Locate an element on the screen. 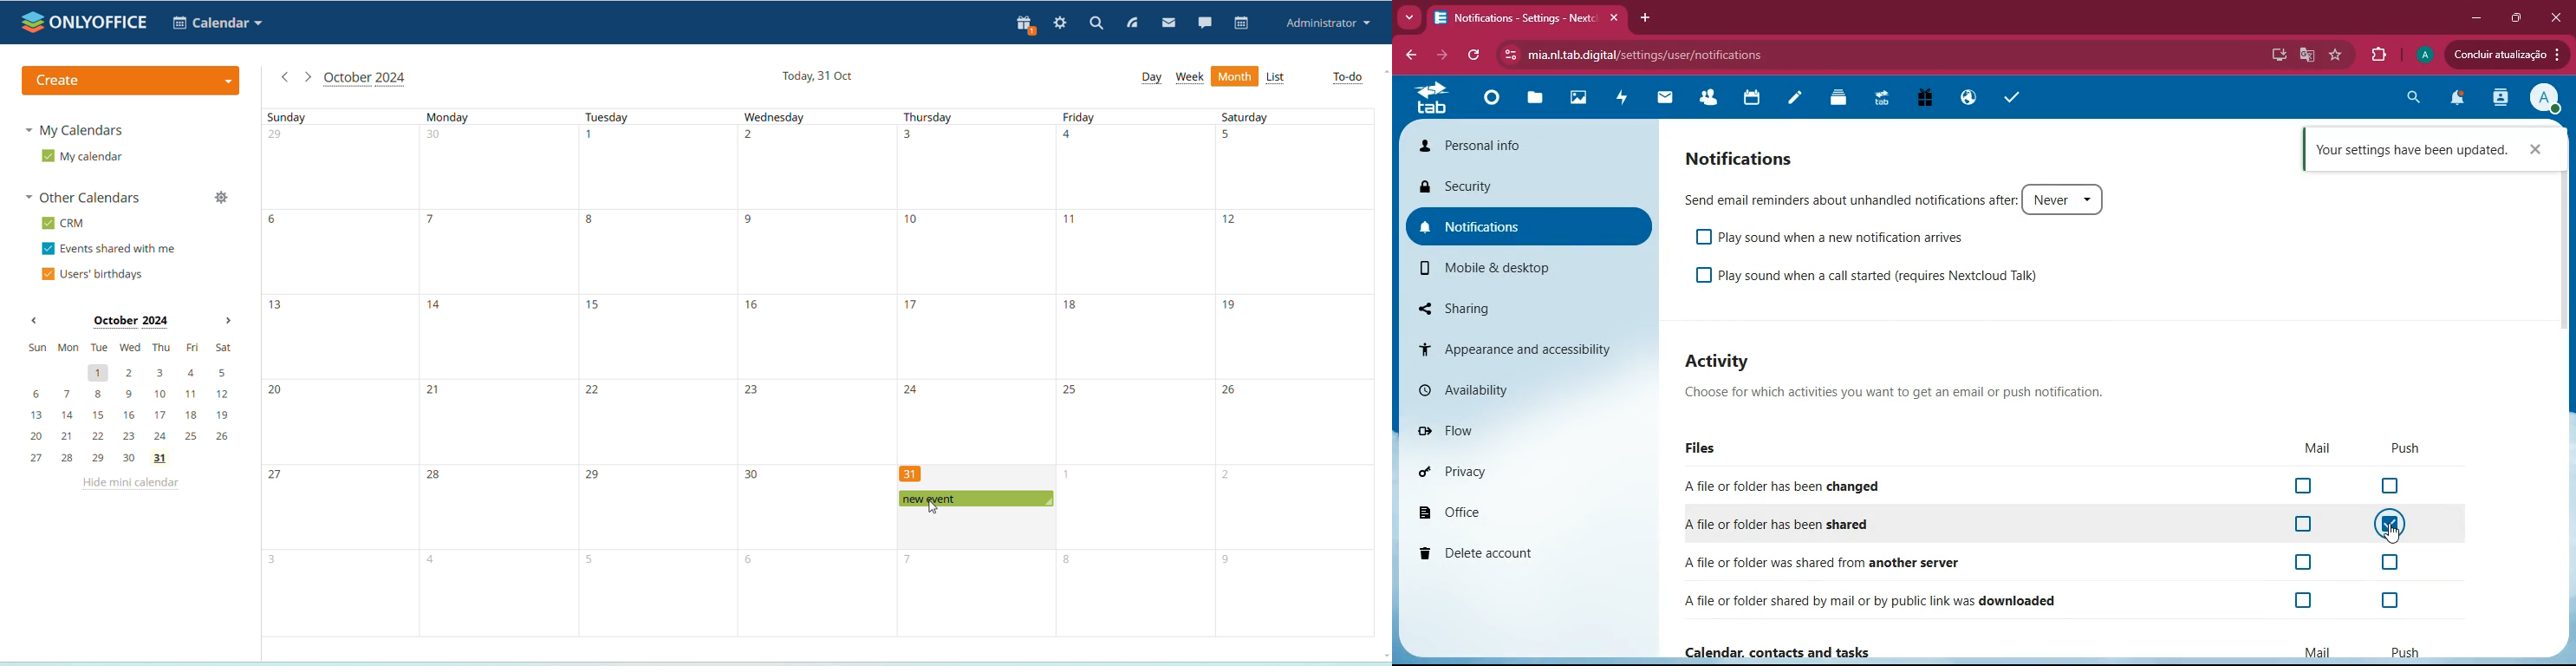 The image size is (2576, 672). calender, contacts and tasks is located at coordinates (1779, 651).